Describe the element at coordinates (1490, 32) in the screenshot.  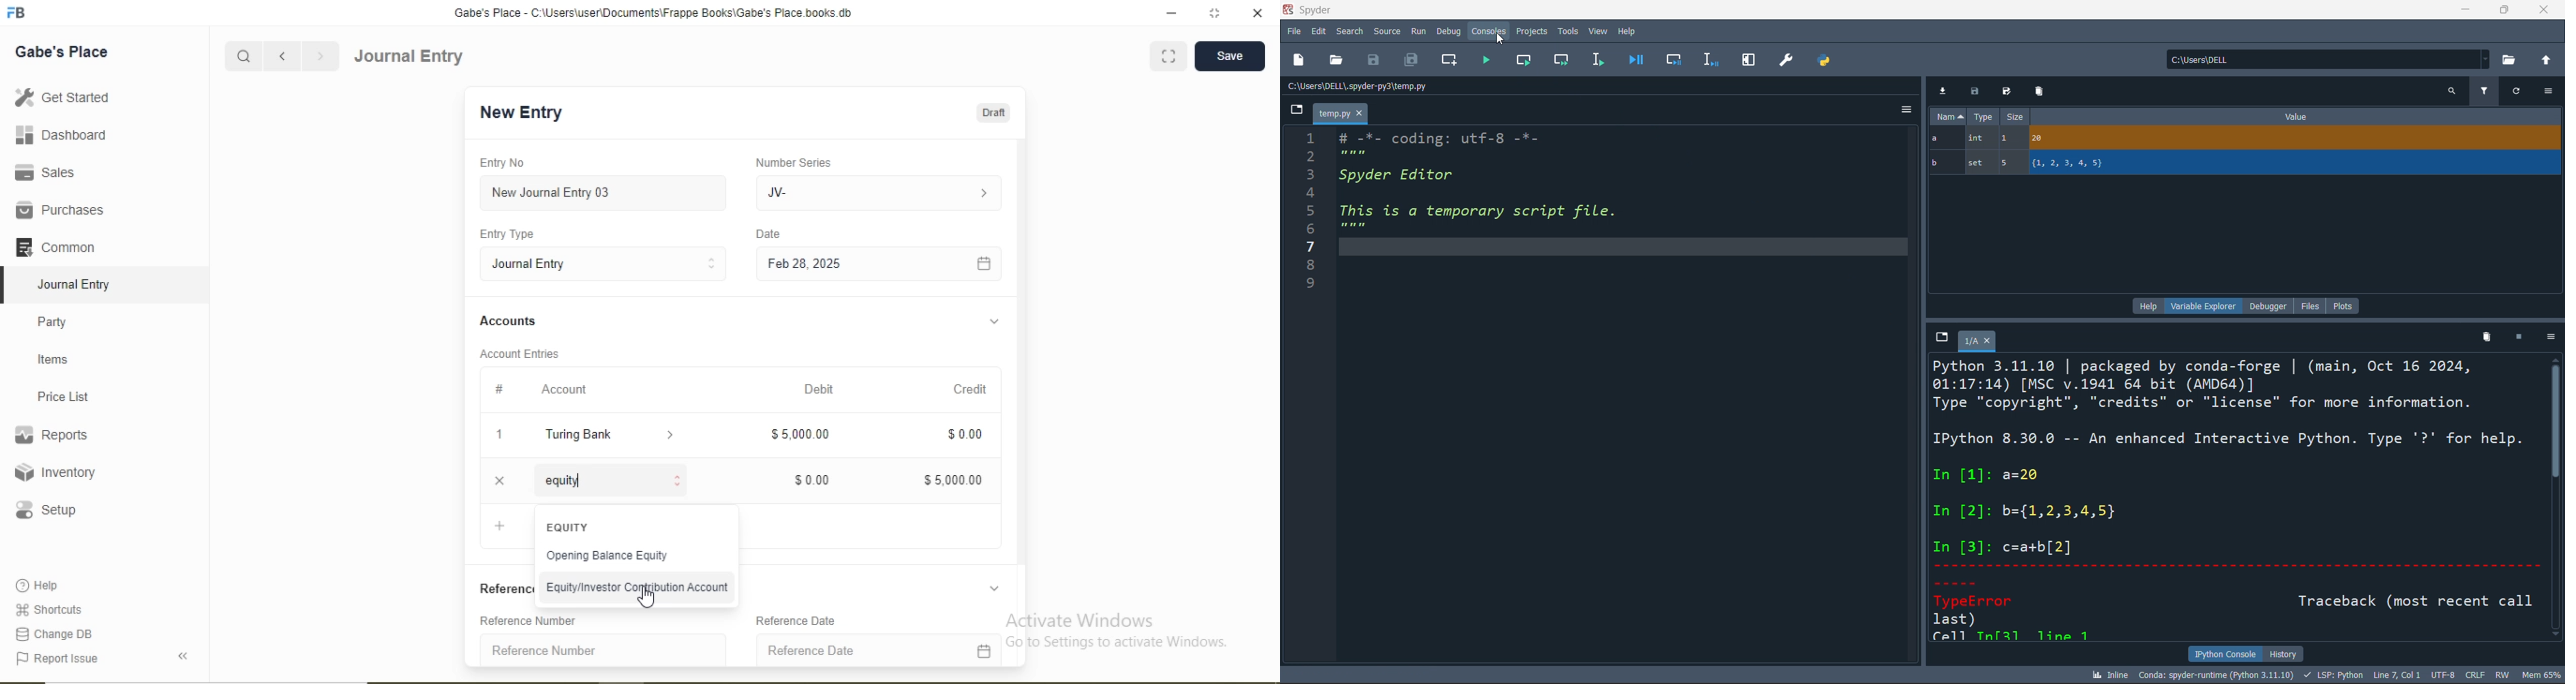
I see `Consoles` at that location.